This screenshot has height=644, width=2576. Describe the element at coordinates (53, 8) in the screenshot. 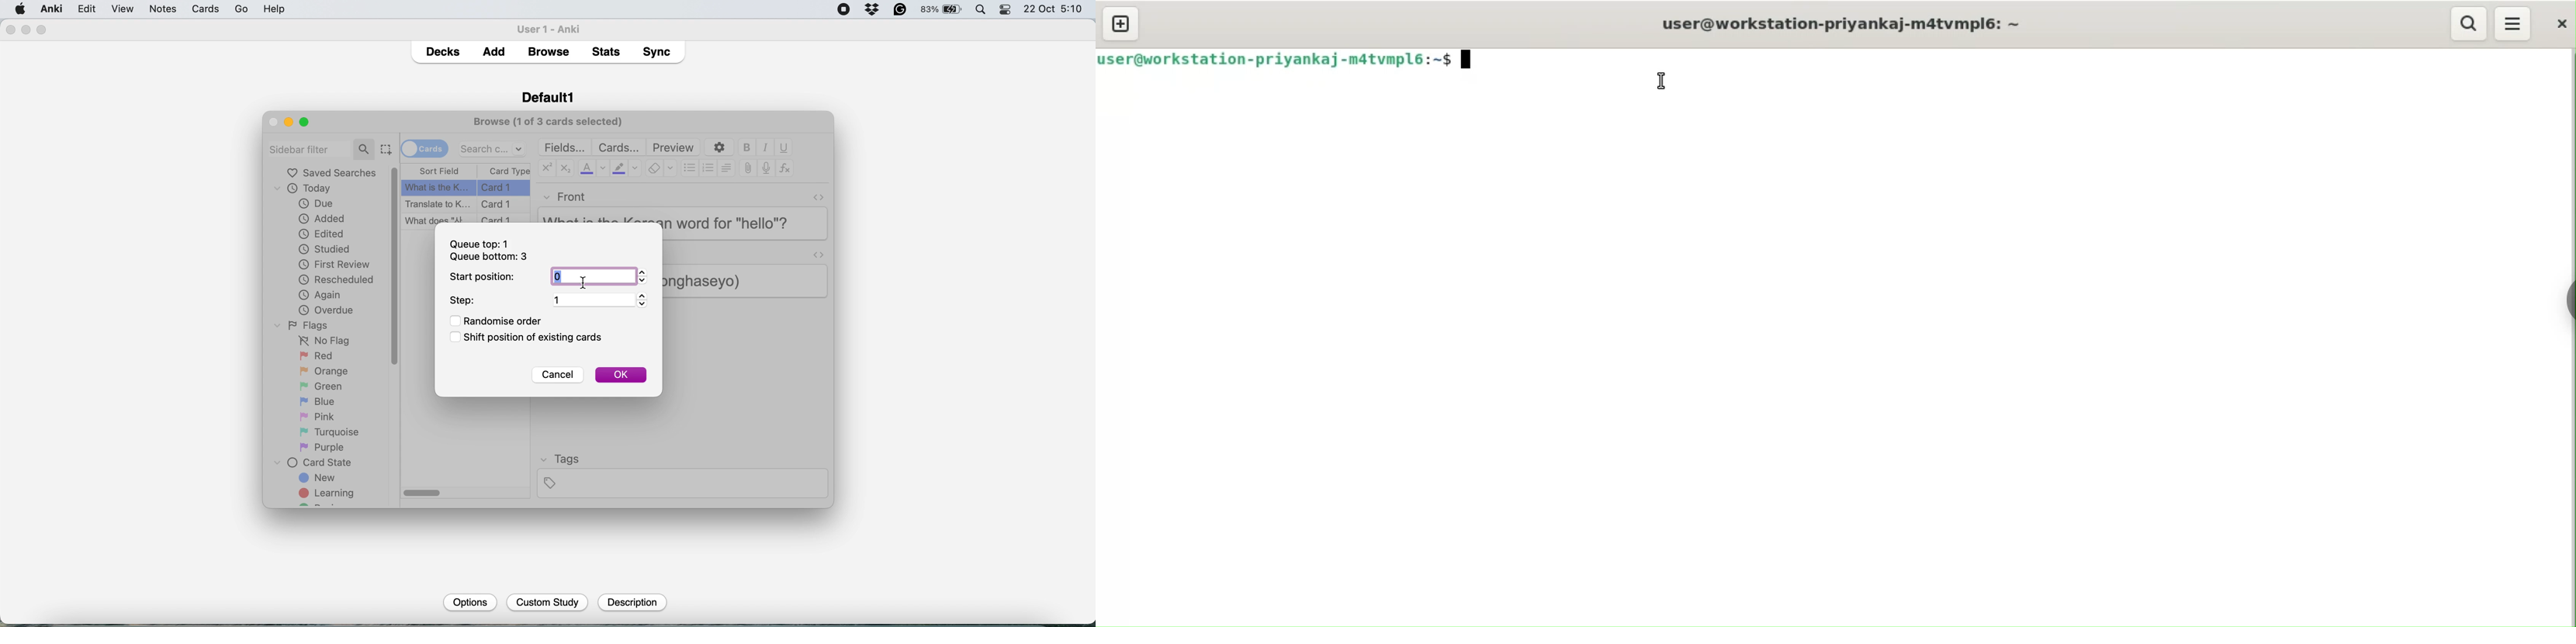

I see `anki` at that location.